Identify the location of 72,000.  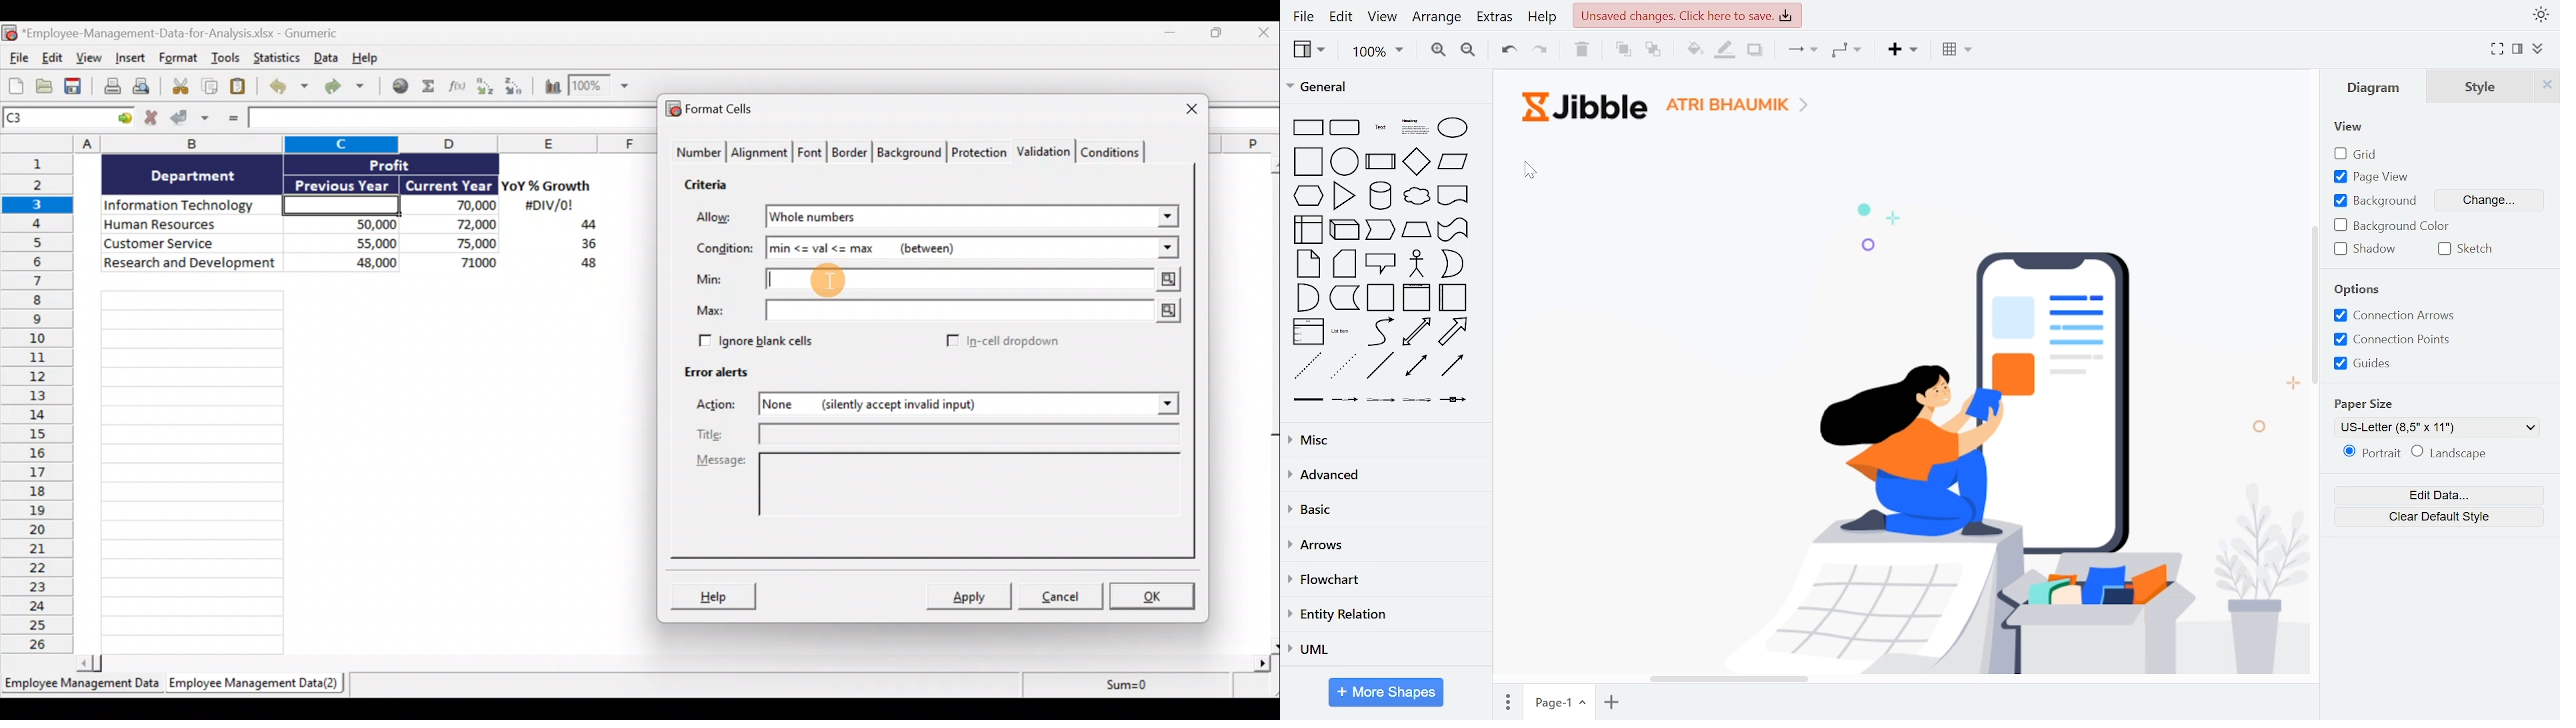
(455, 225).